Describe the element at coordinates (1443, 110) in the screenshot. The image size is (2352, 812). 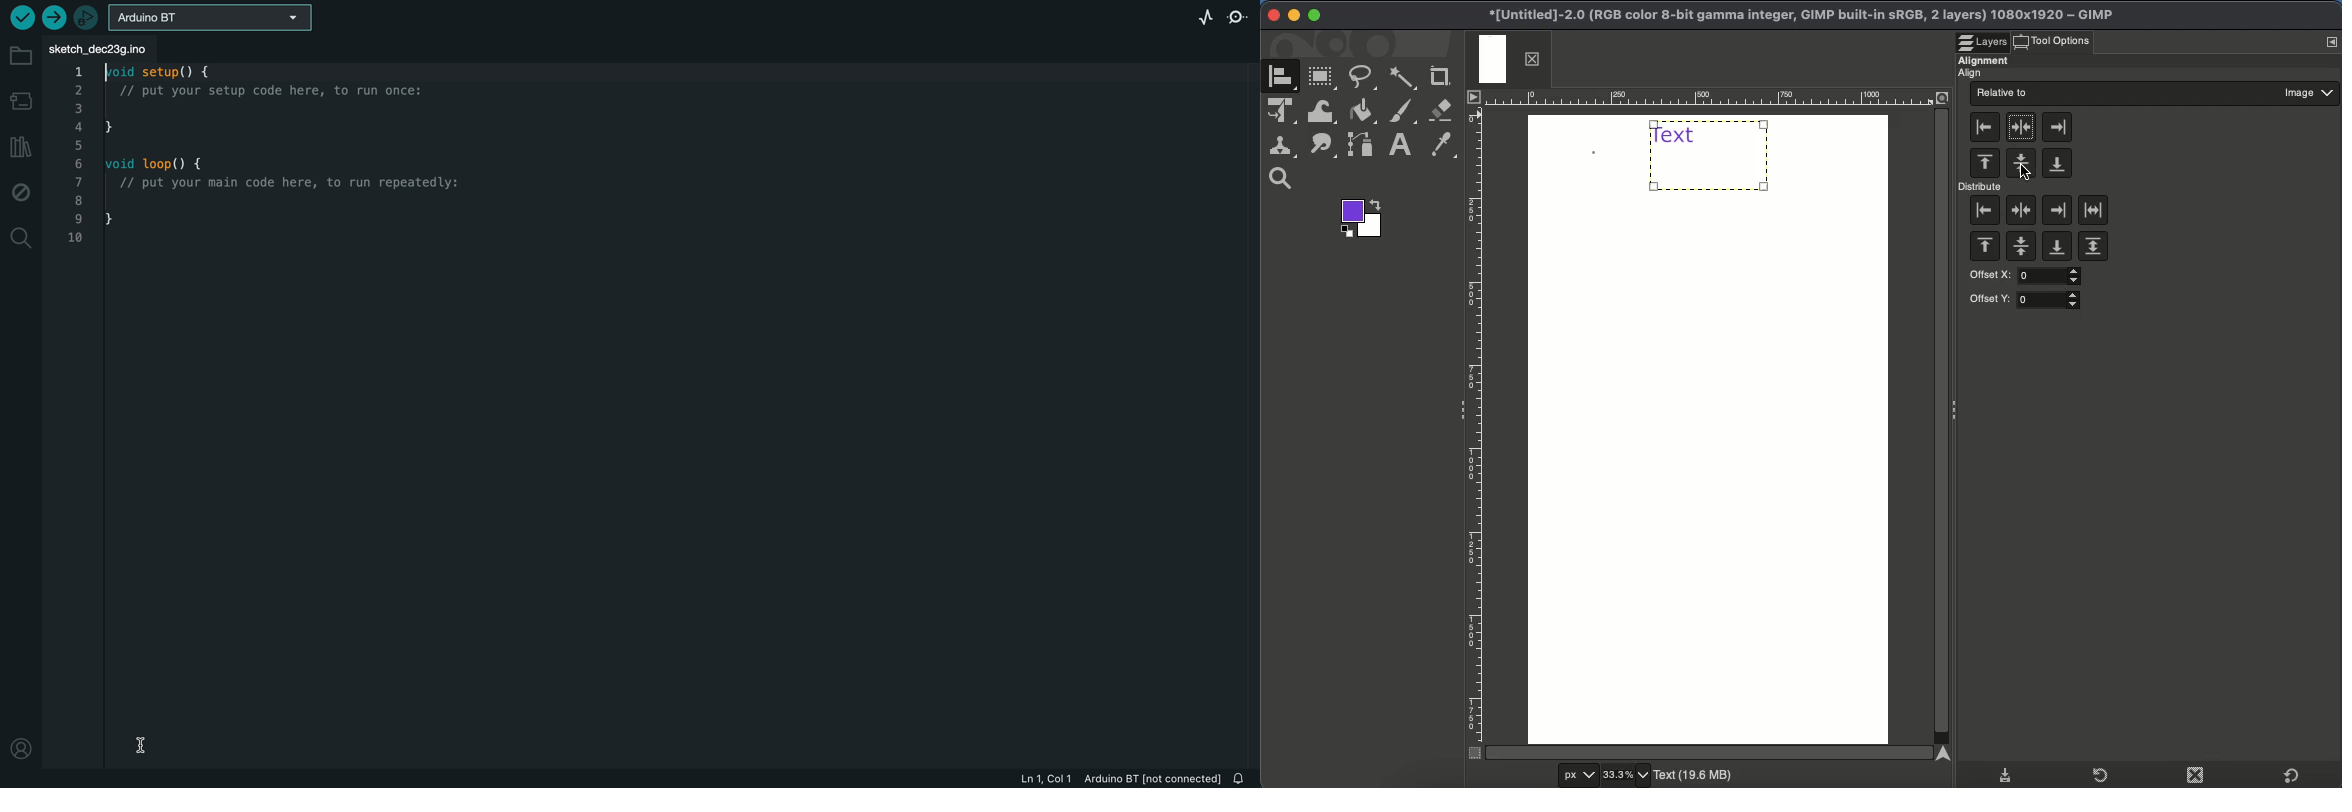
I see `Erase` at that location.